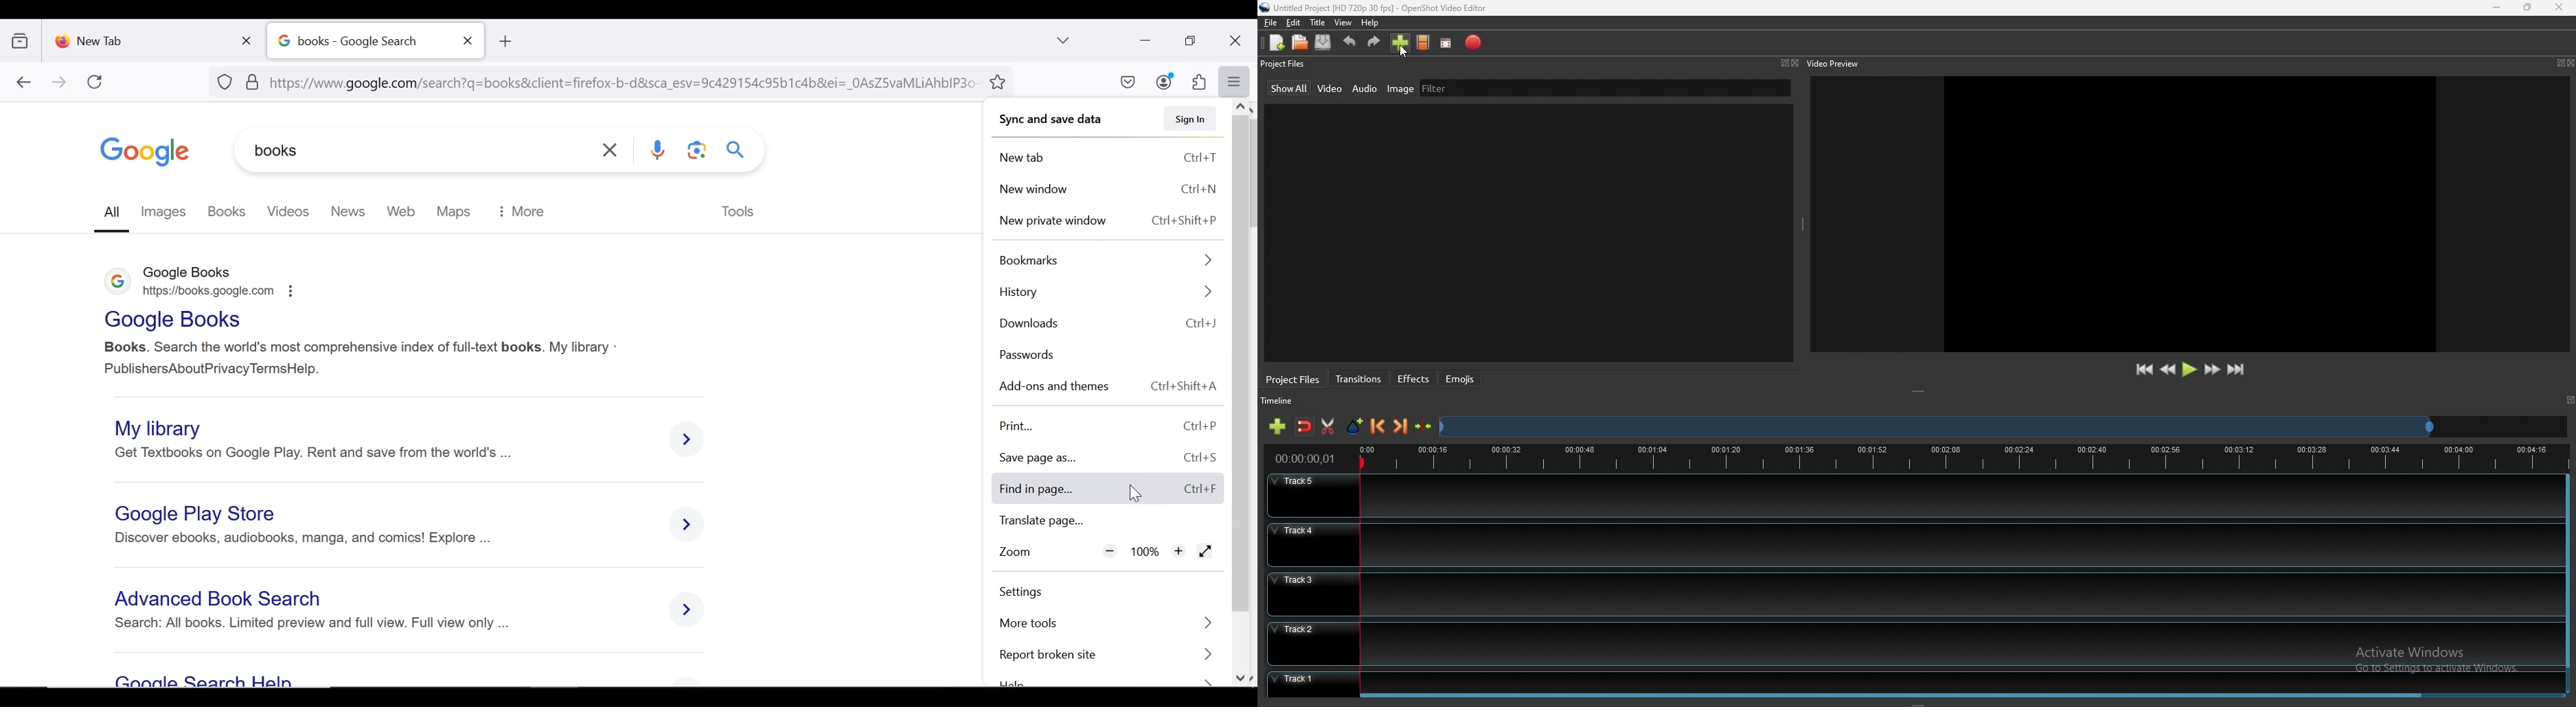 The width and height of the screenshot is (2576, 728). Describe the element at coordinates (1165, 81) in the screenshot. I see `account` at that location.